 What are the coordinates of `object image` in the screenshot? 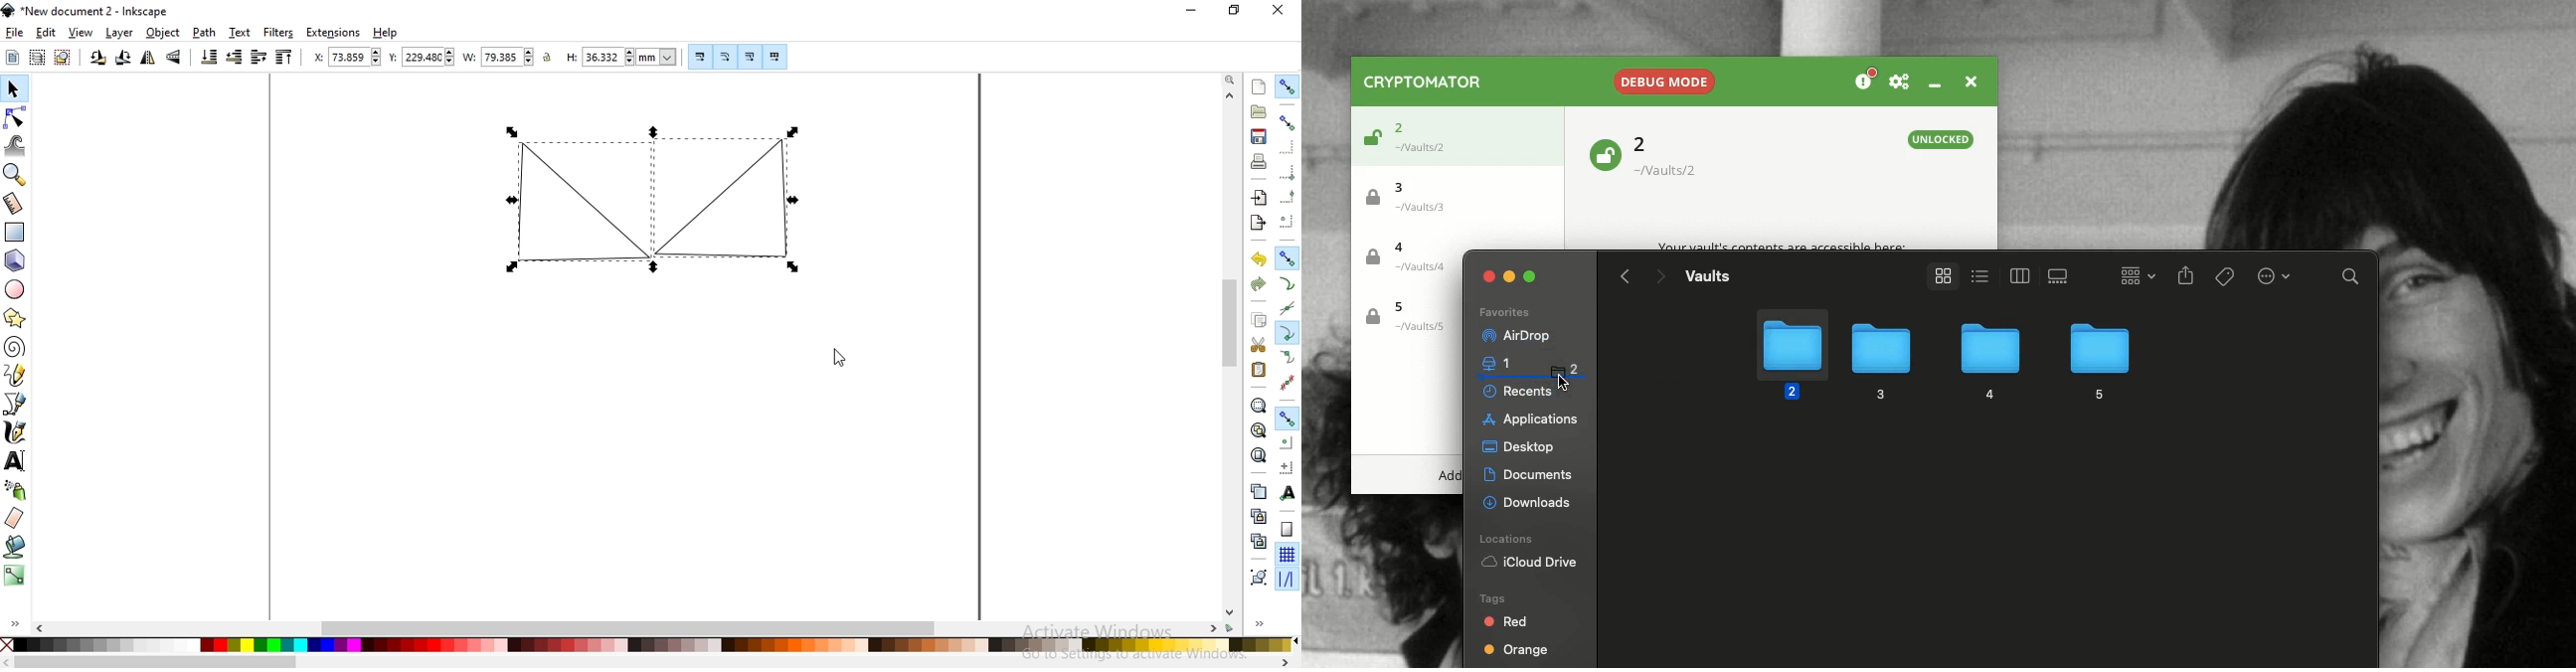 It's located at (731, 206).